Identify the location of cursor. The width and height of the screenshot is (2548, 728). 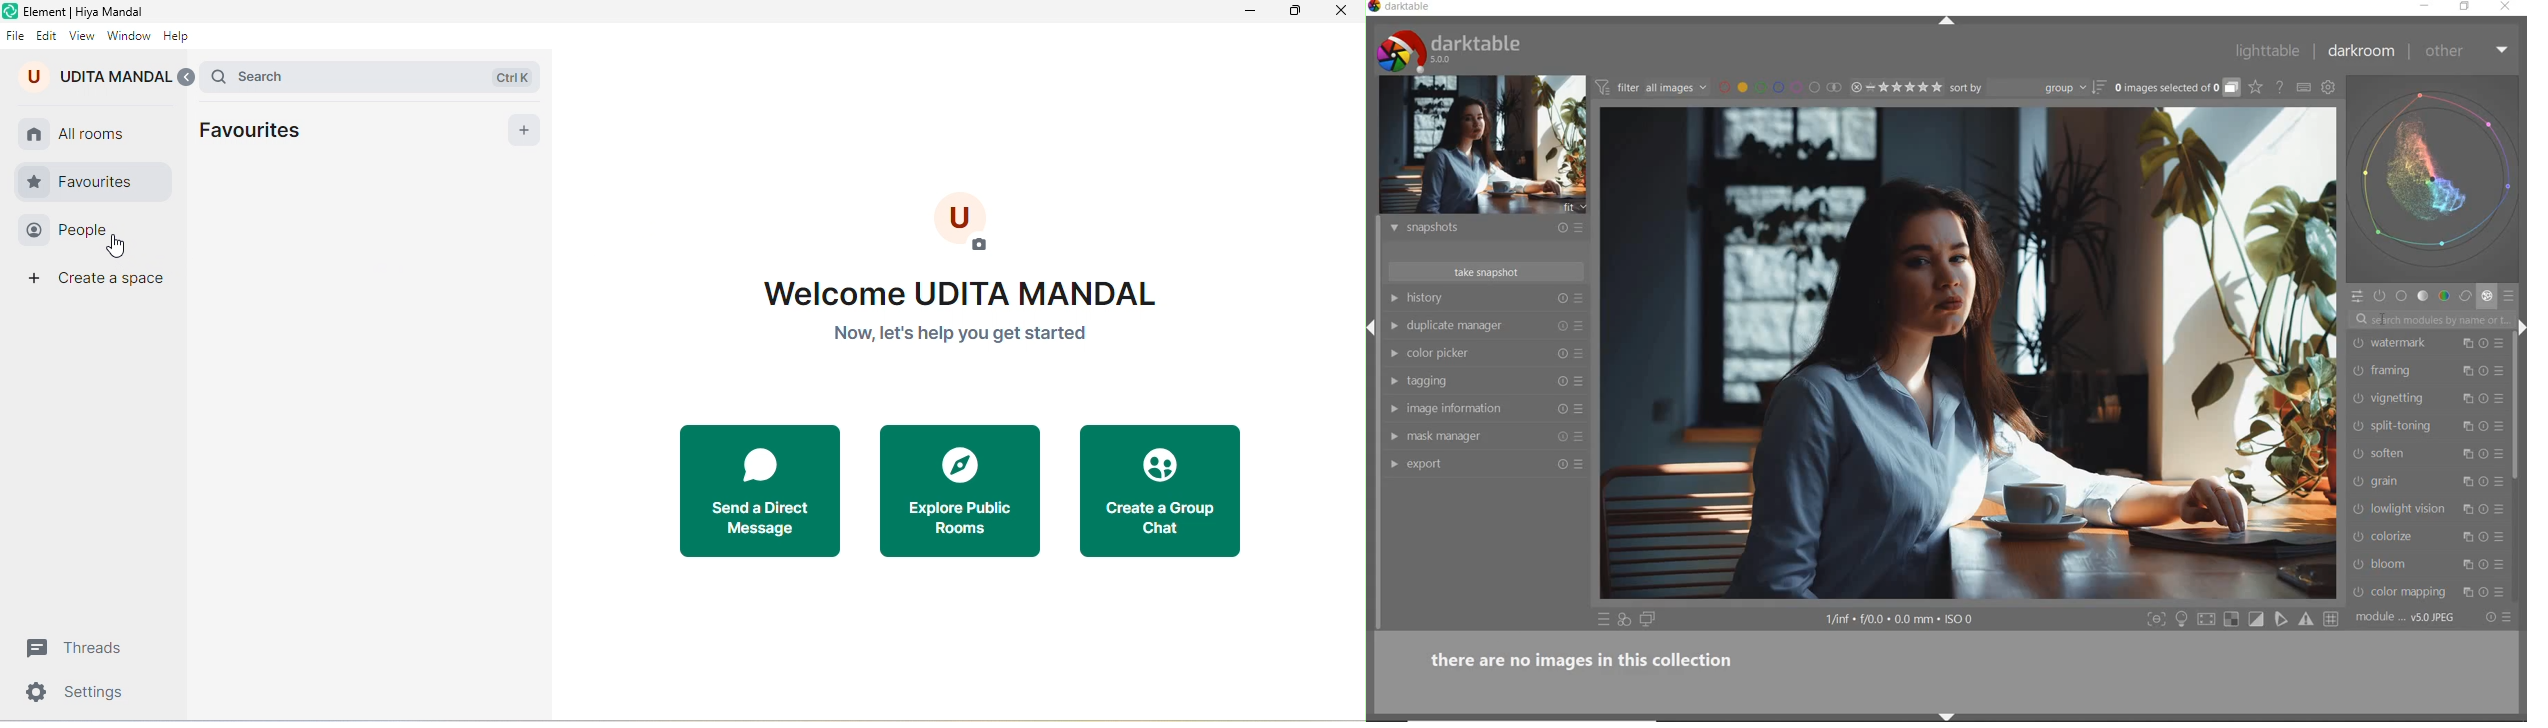
(115, 248).